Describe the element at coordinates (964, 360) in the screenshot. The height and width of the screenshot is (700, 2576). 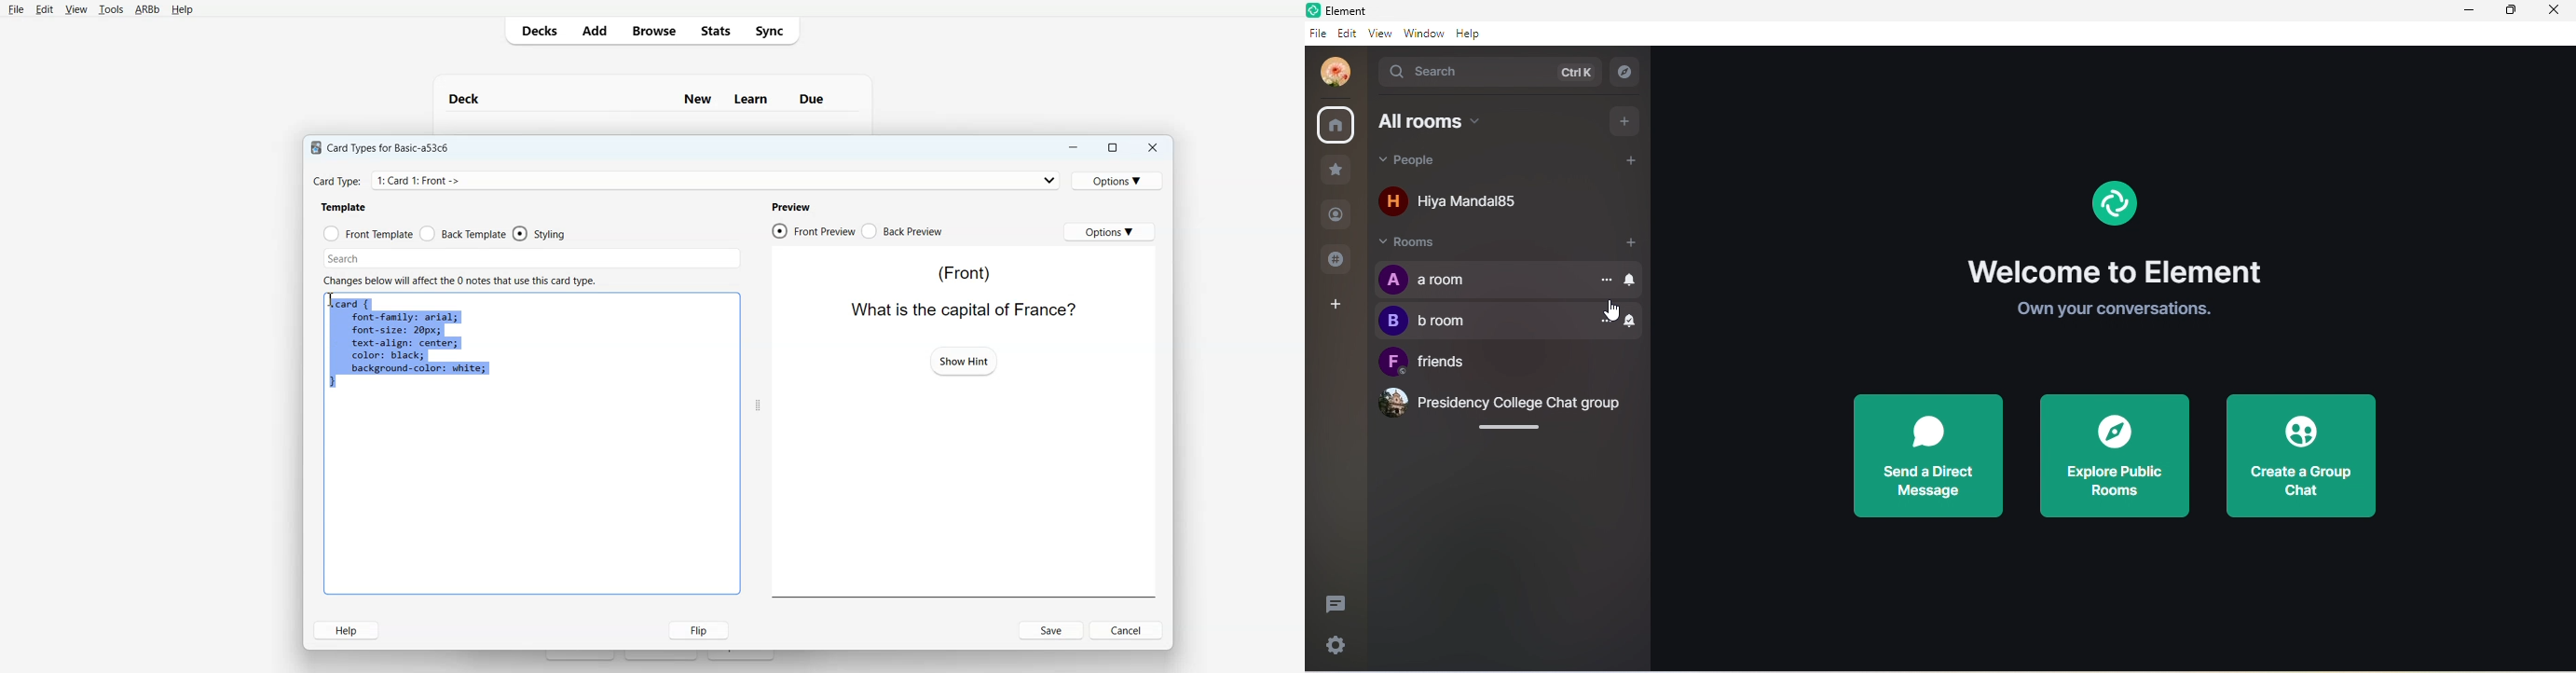
I see `Show Hint` at that location.